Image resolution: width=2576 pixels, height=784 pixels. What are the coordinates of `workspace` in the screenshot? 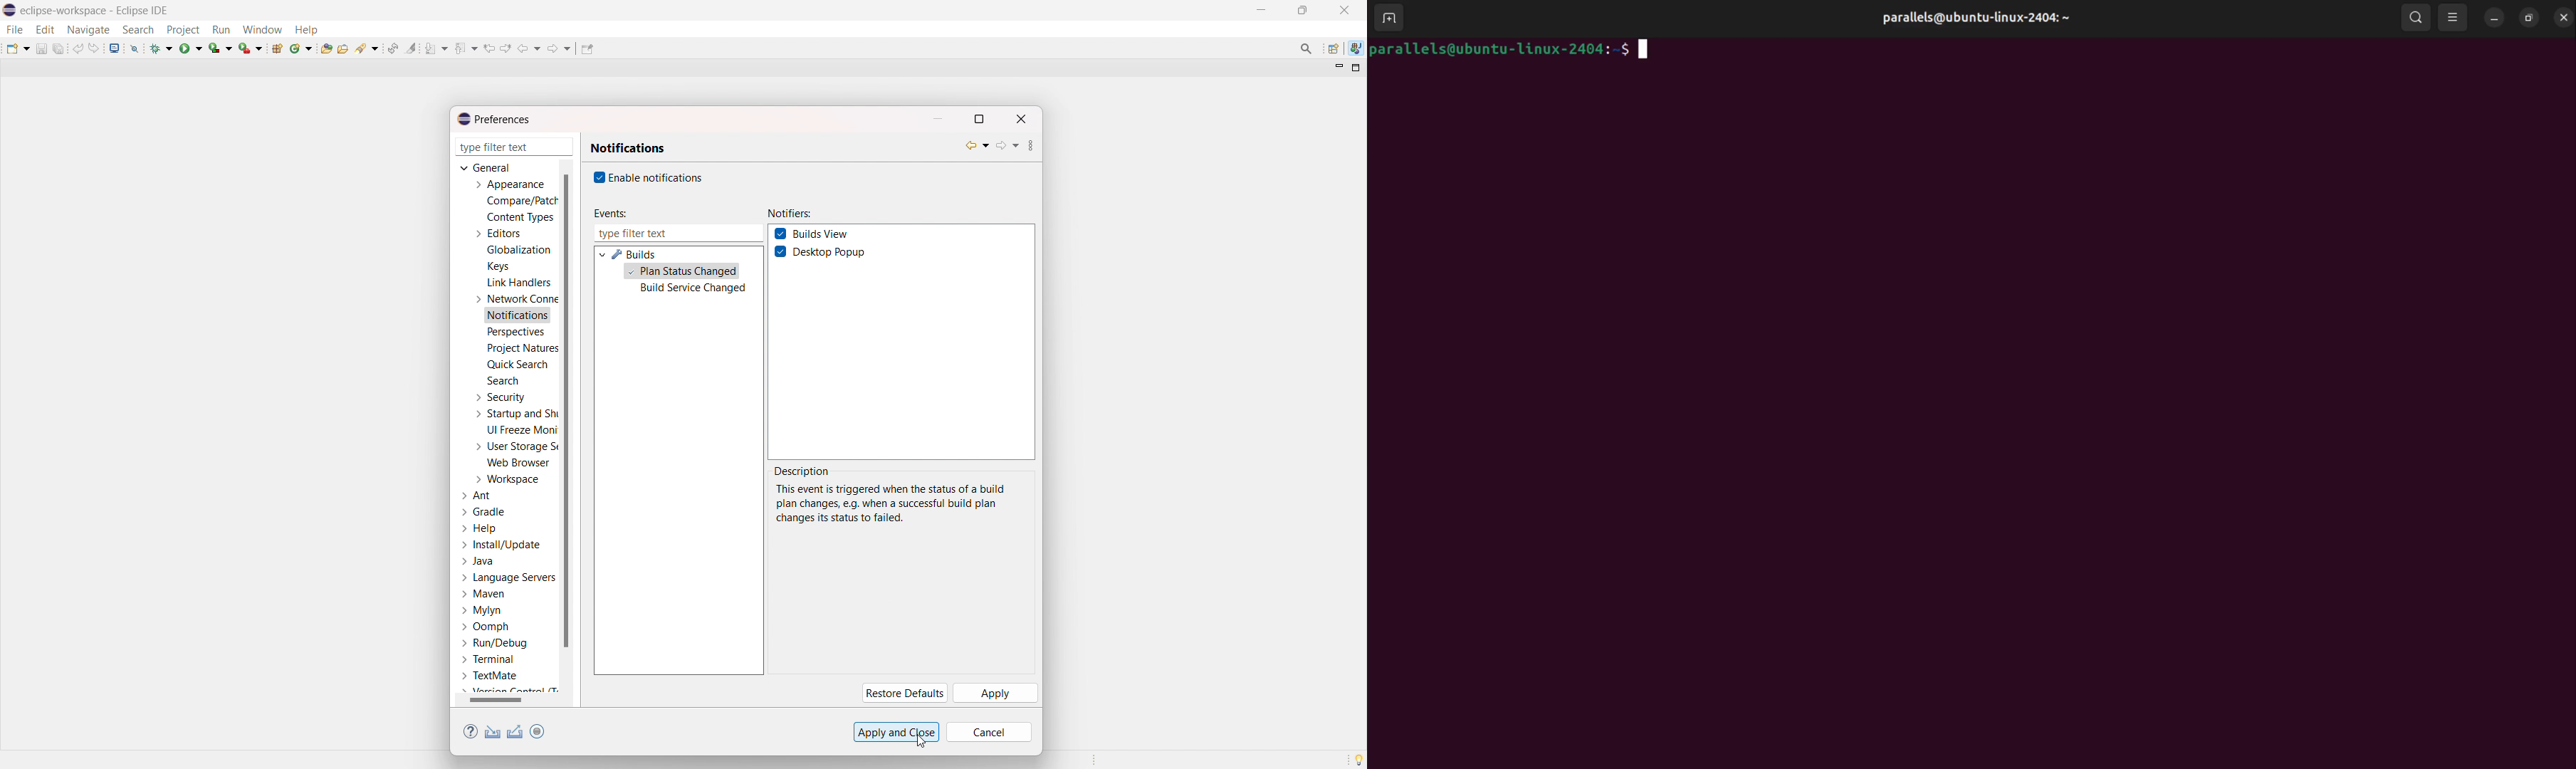 It's located at (506, 479).